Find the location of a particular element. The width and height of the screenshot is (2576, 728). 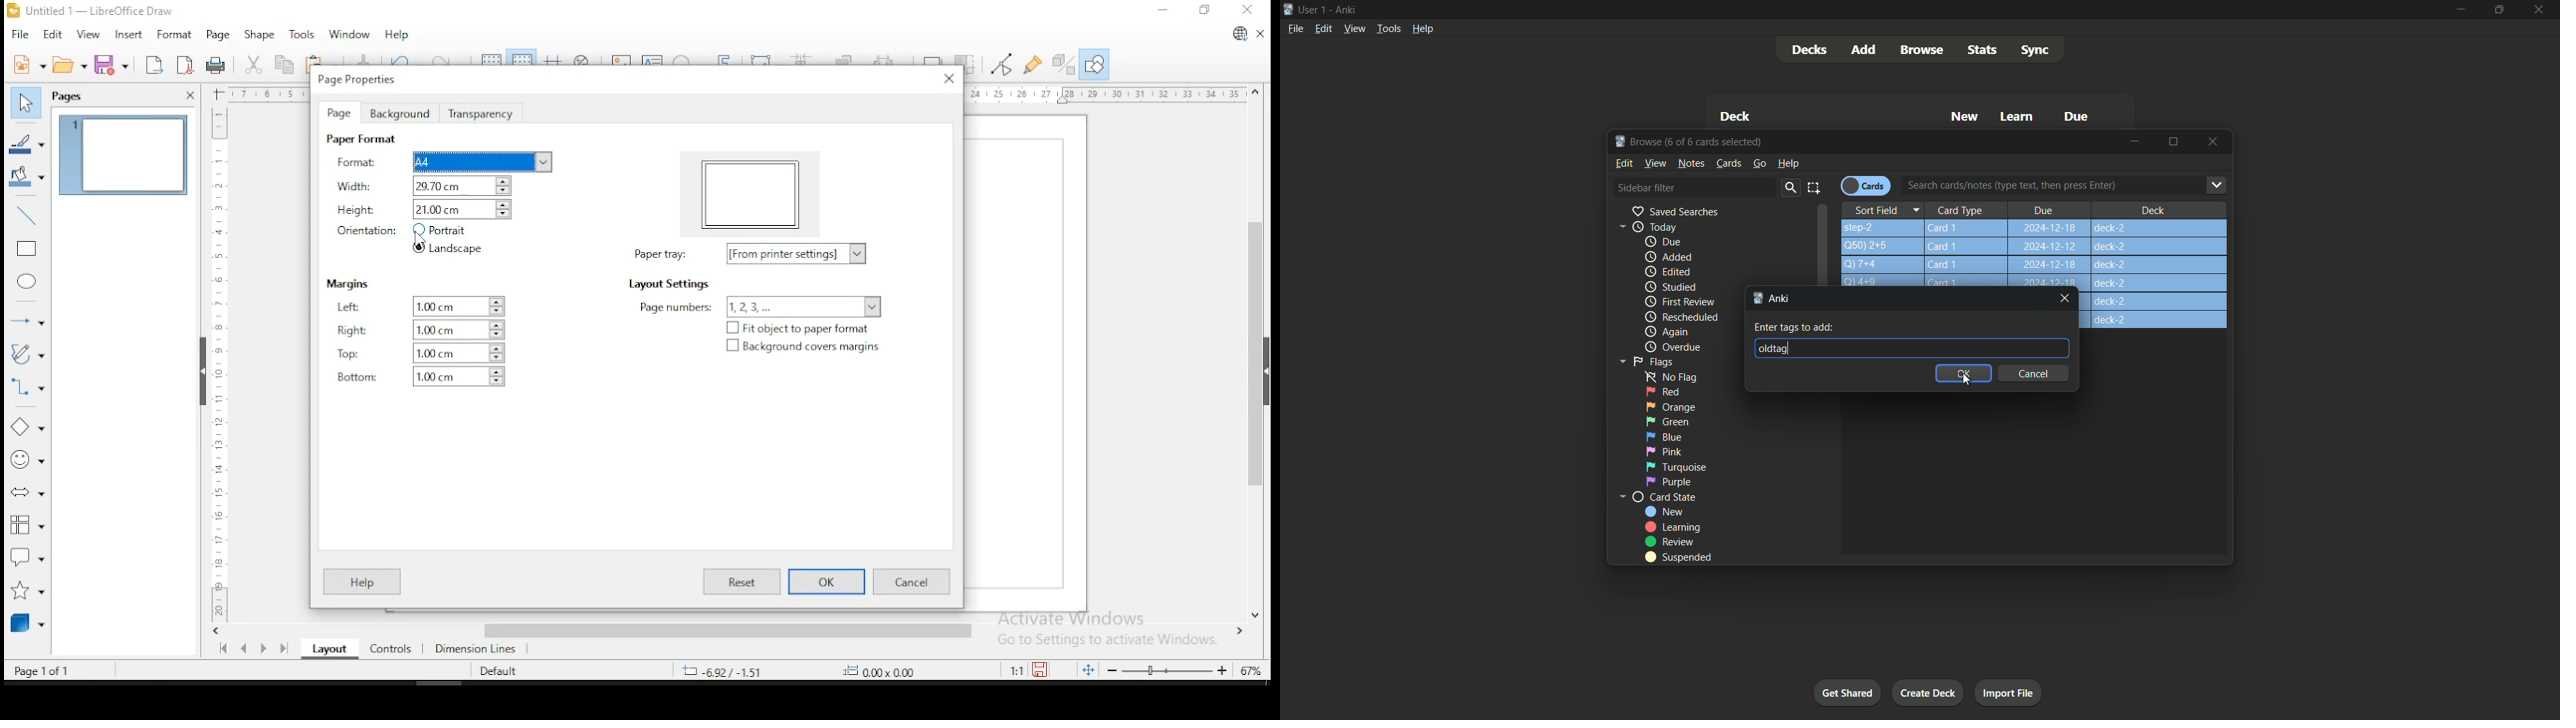

cursor is located at coordinates (422, 236).